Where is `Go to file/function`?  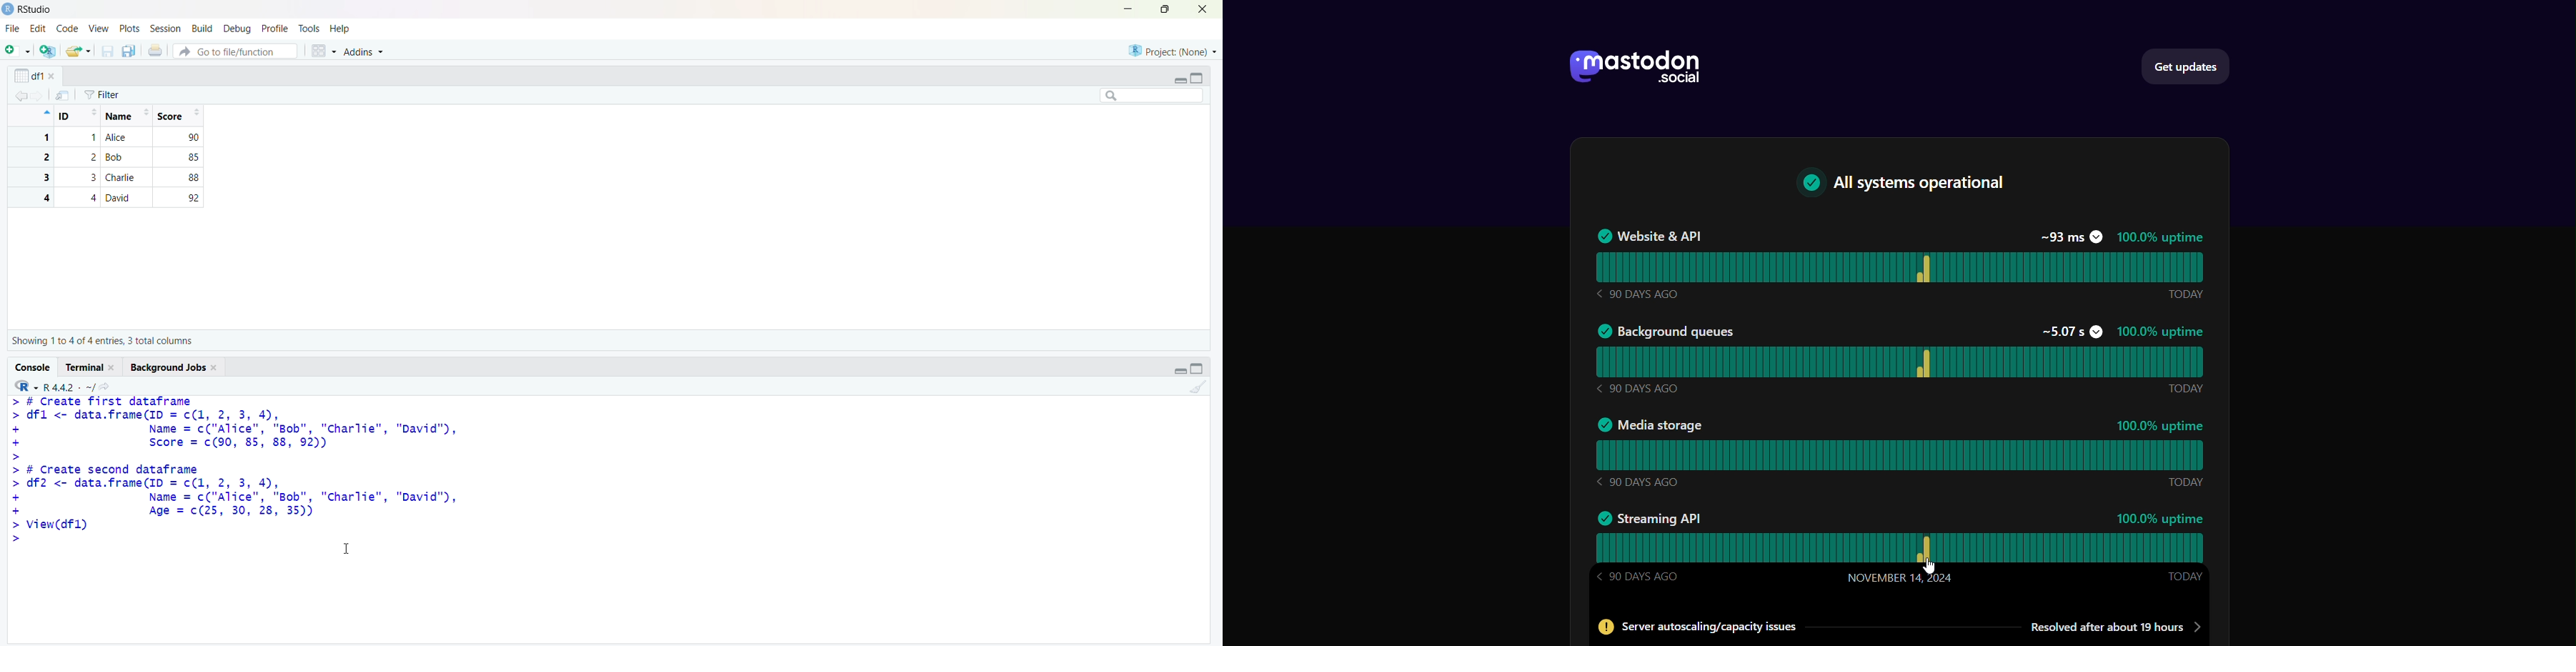
Go to file/function is located at coordinates (236, 51).